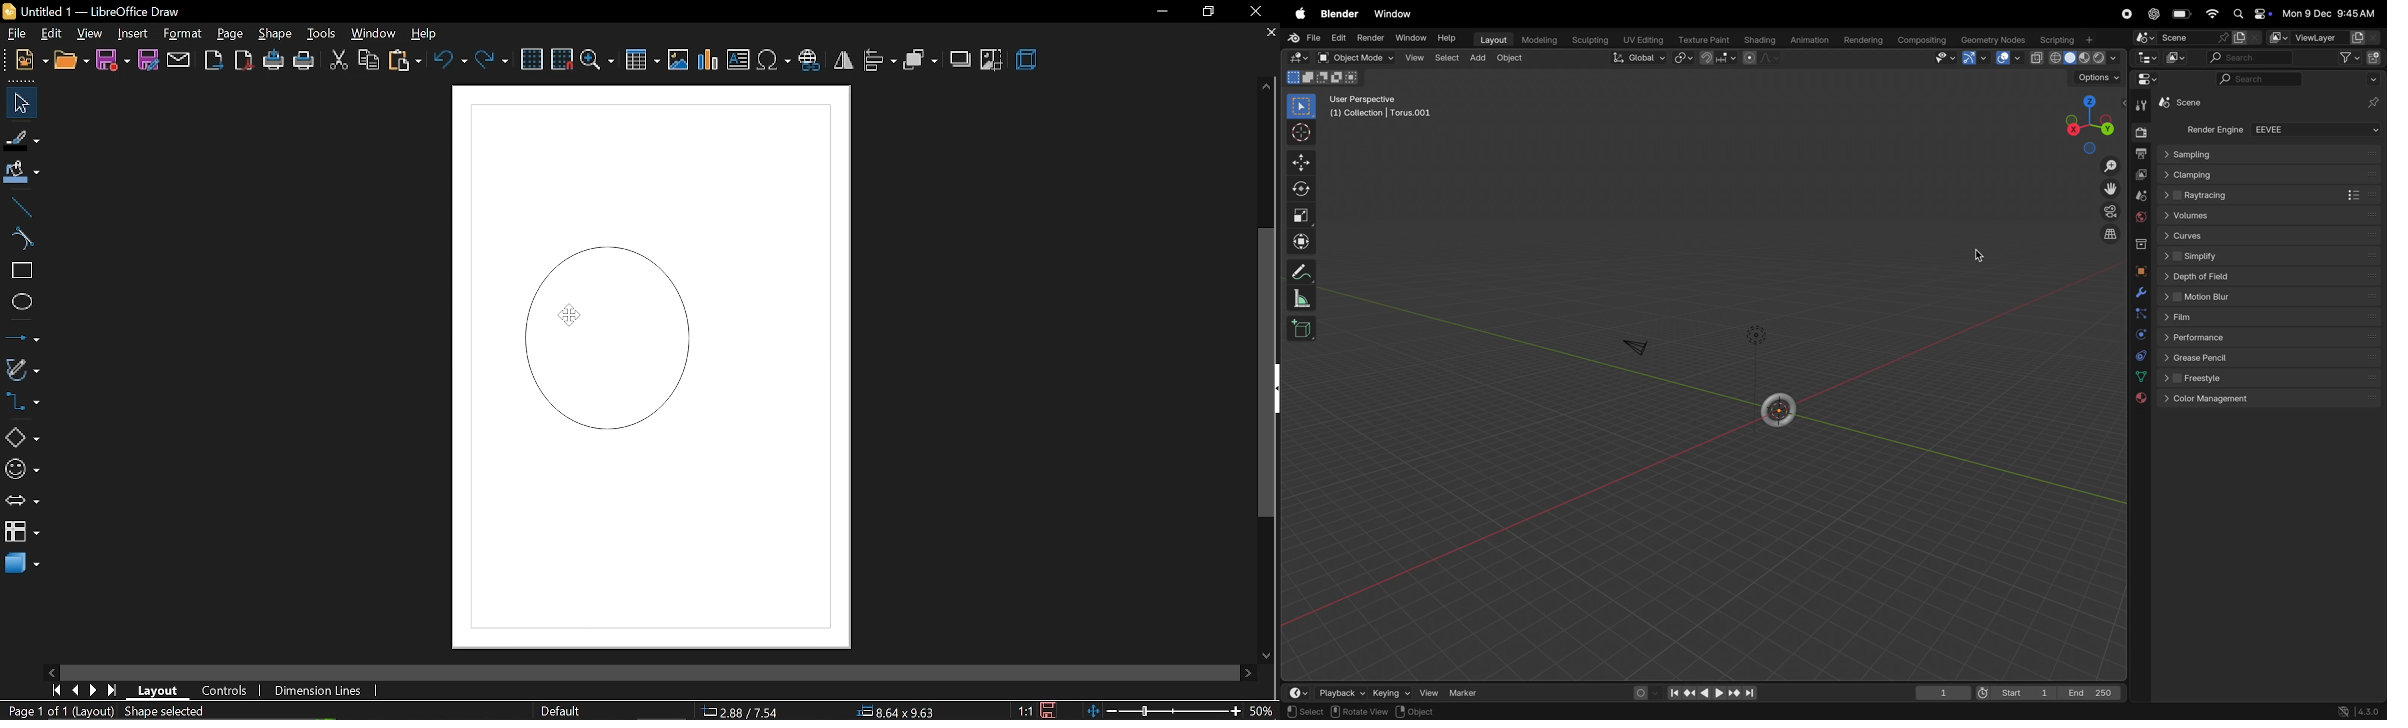 Image resolution: width=2408 pixels, height=728 pixels. What do you see at coordinates (58, 712) in the screenshot?
I see `current page (Page 1 of 1 (Layout))` at bounding box center [58, 712].